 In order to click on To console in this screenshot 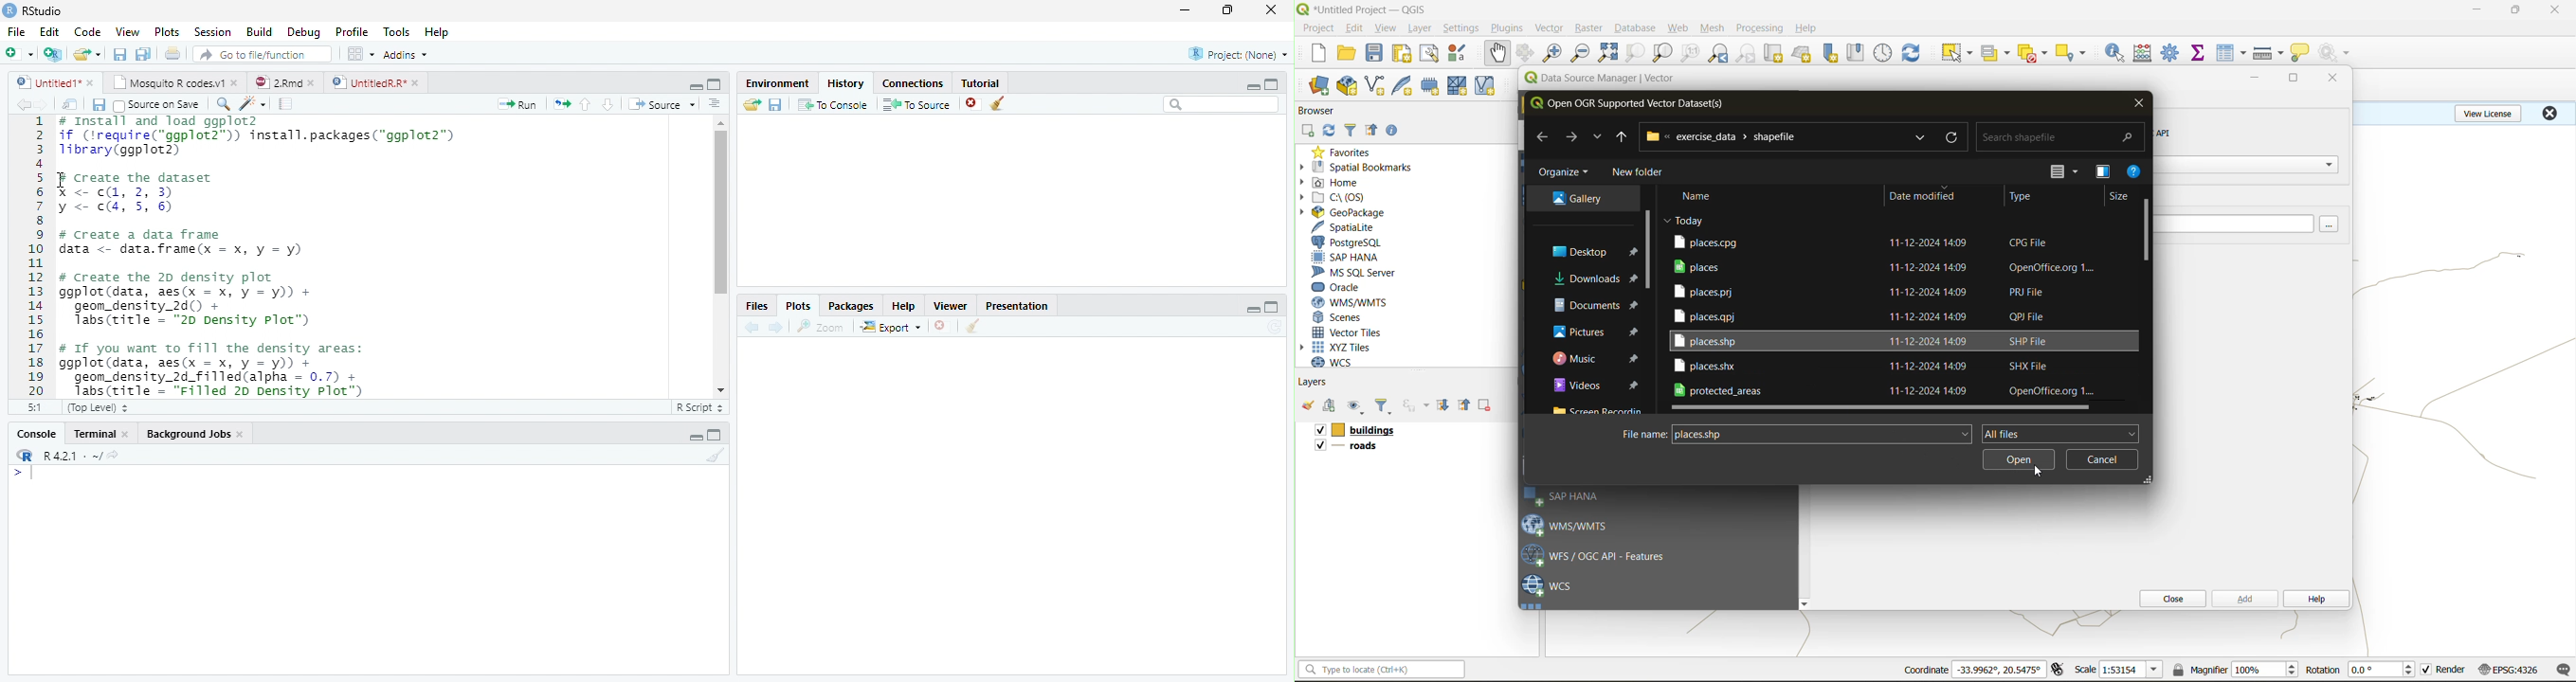, I will do `click(834, 104)`.